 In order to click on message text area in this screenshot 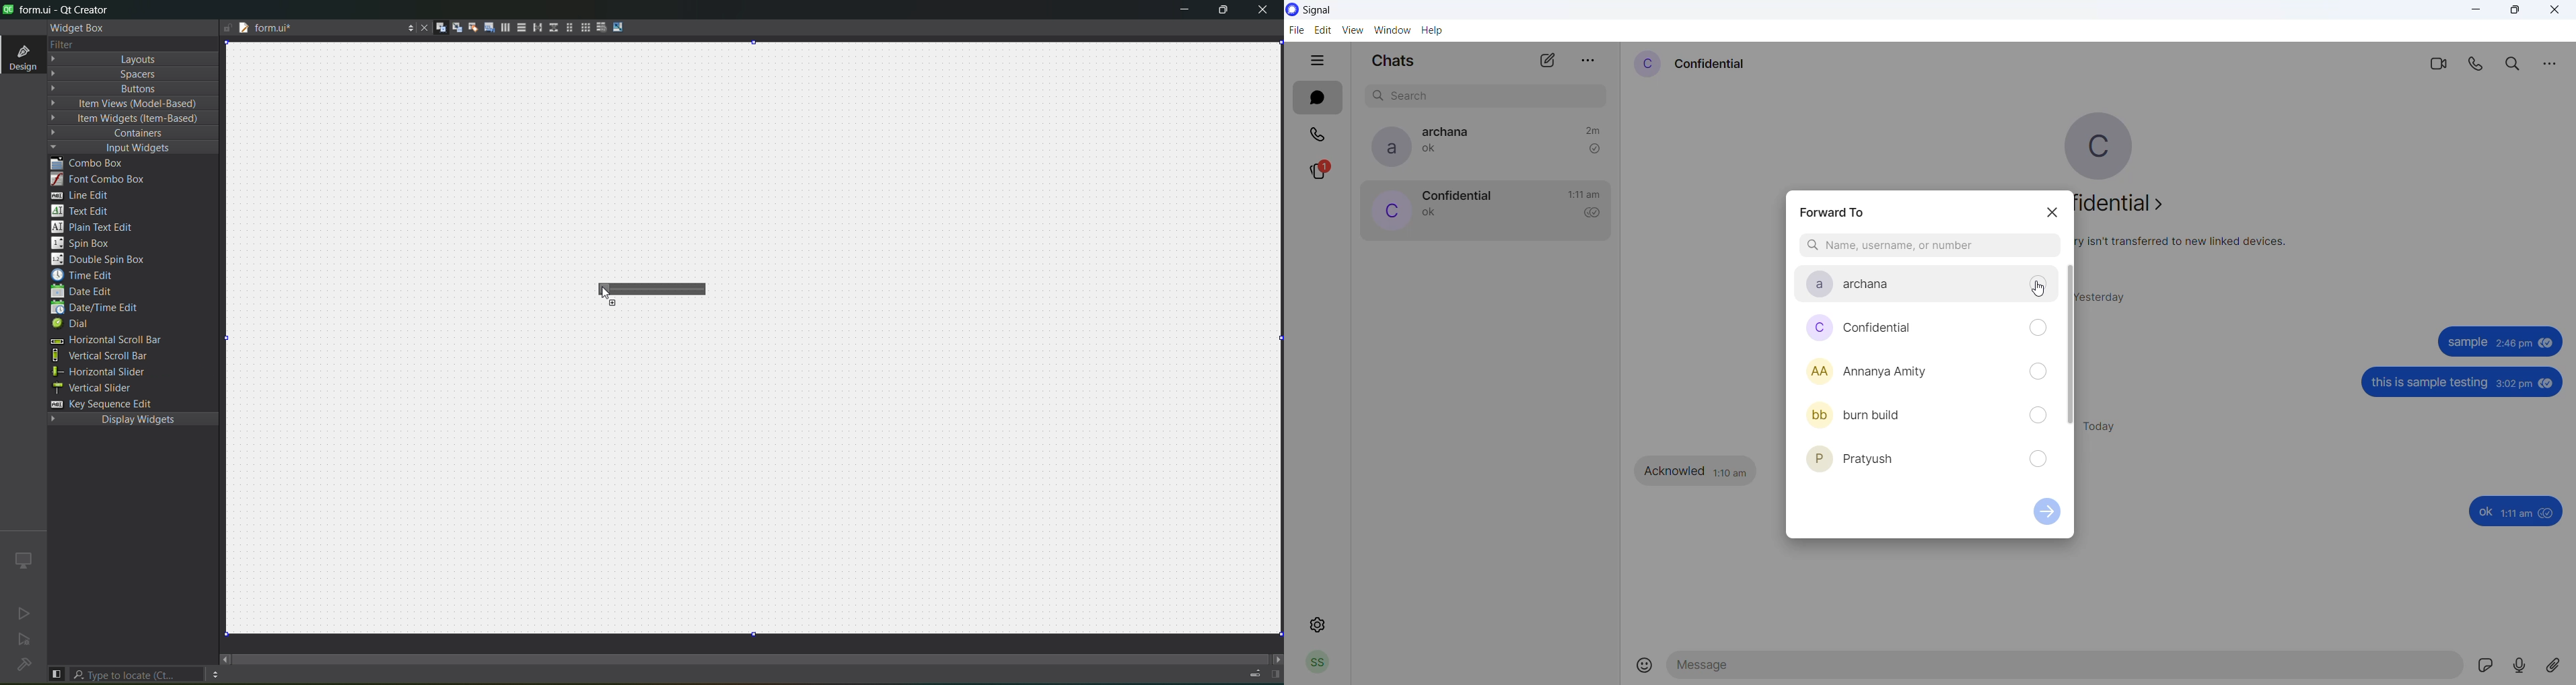, I will do `click(2067, 669)`.